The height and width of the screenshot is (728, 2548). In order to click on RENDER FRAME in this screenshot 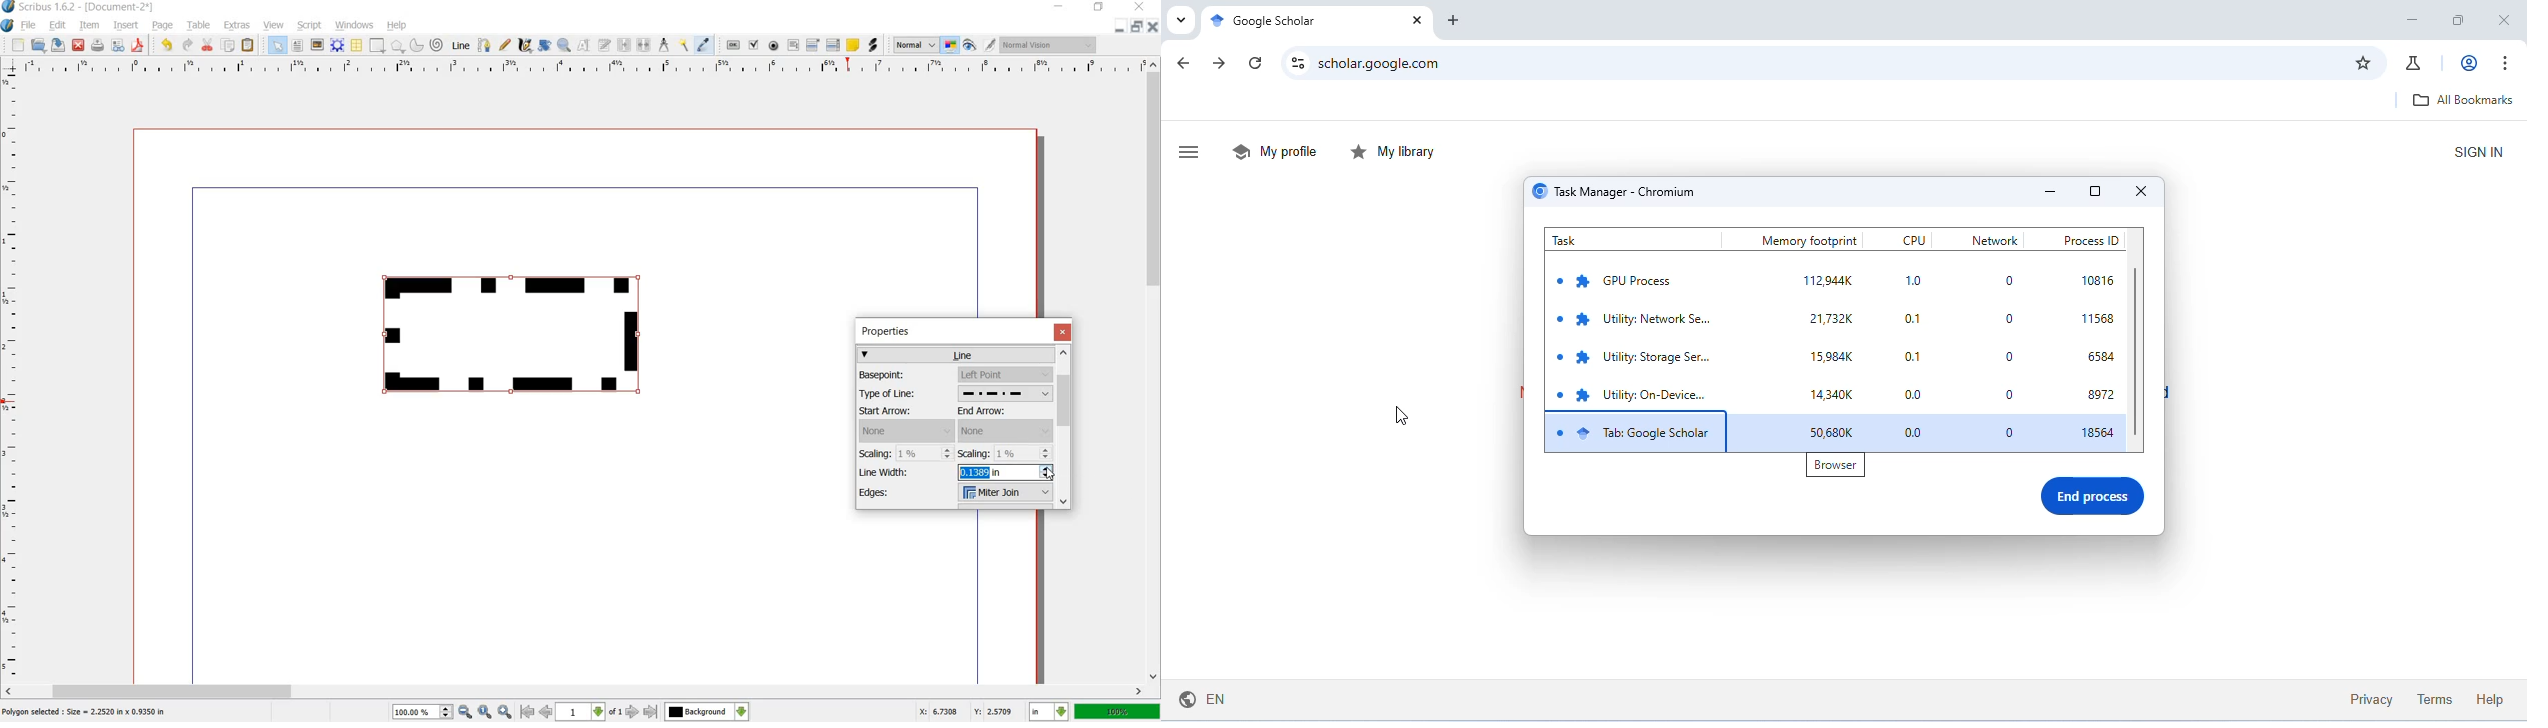, I will do `click(337, 46)`.